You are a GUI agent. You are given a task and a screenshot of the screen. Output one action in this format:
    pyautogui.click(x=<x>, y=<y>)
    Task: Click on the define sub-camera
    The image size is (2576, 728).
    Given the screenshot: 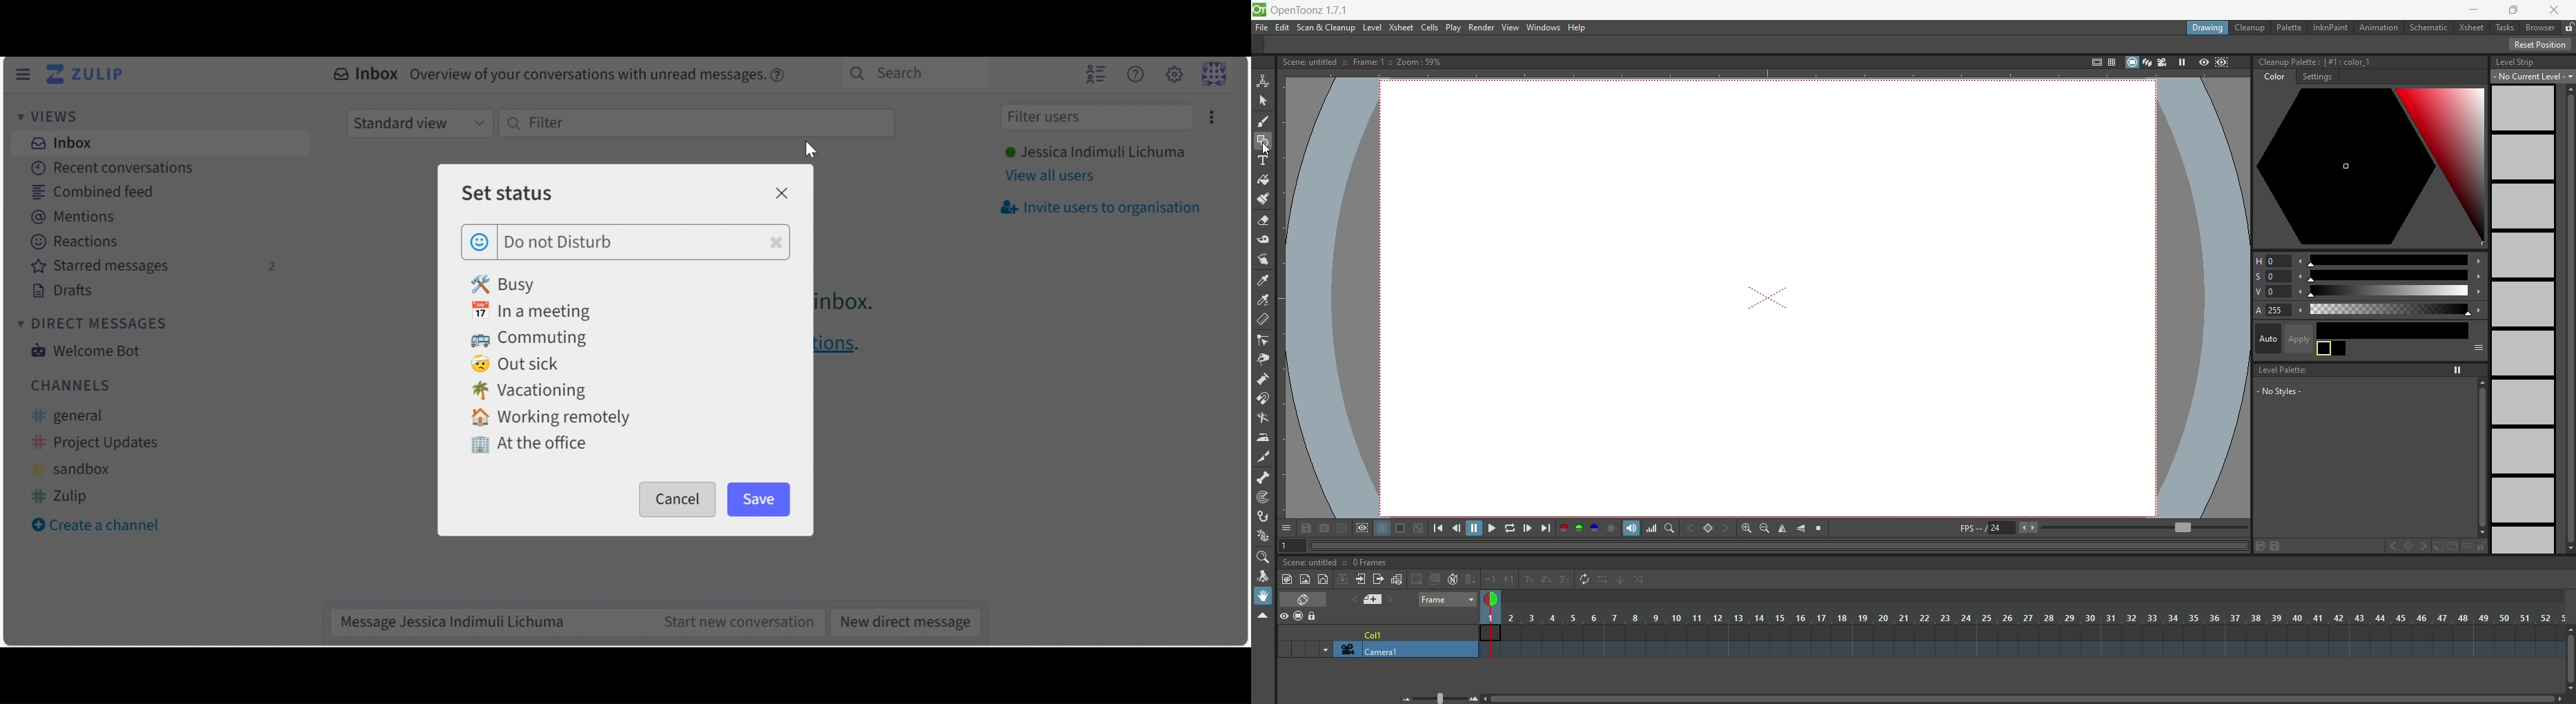 What is the action you would take?
    pyautogui.click(x=1361, y=527)
    